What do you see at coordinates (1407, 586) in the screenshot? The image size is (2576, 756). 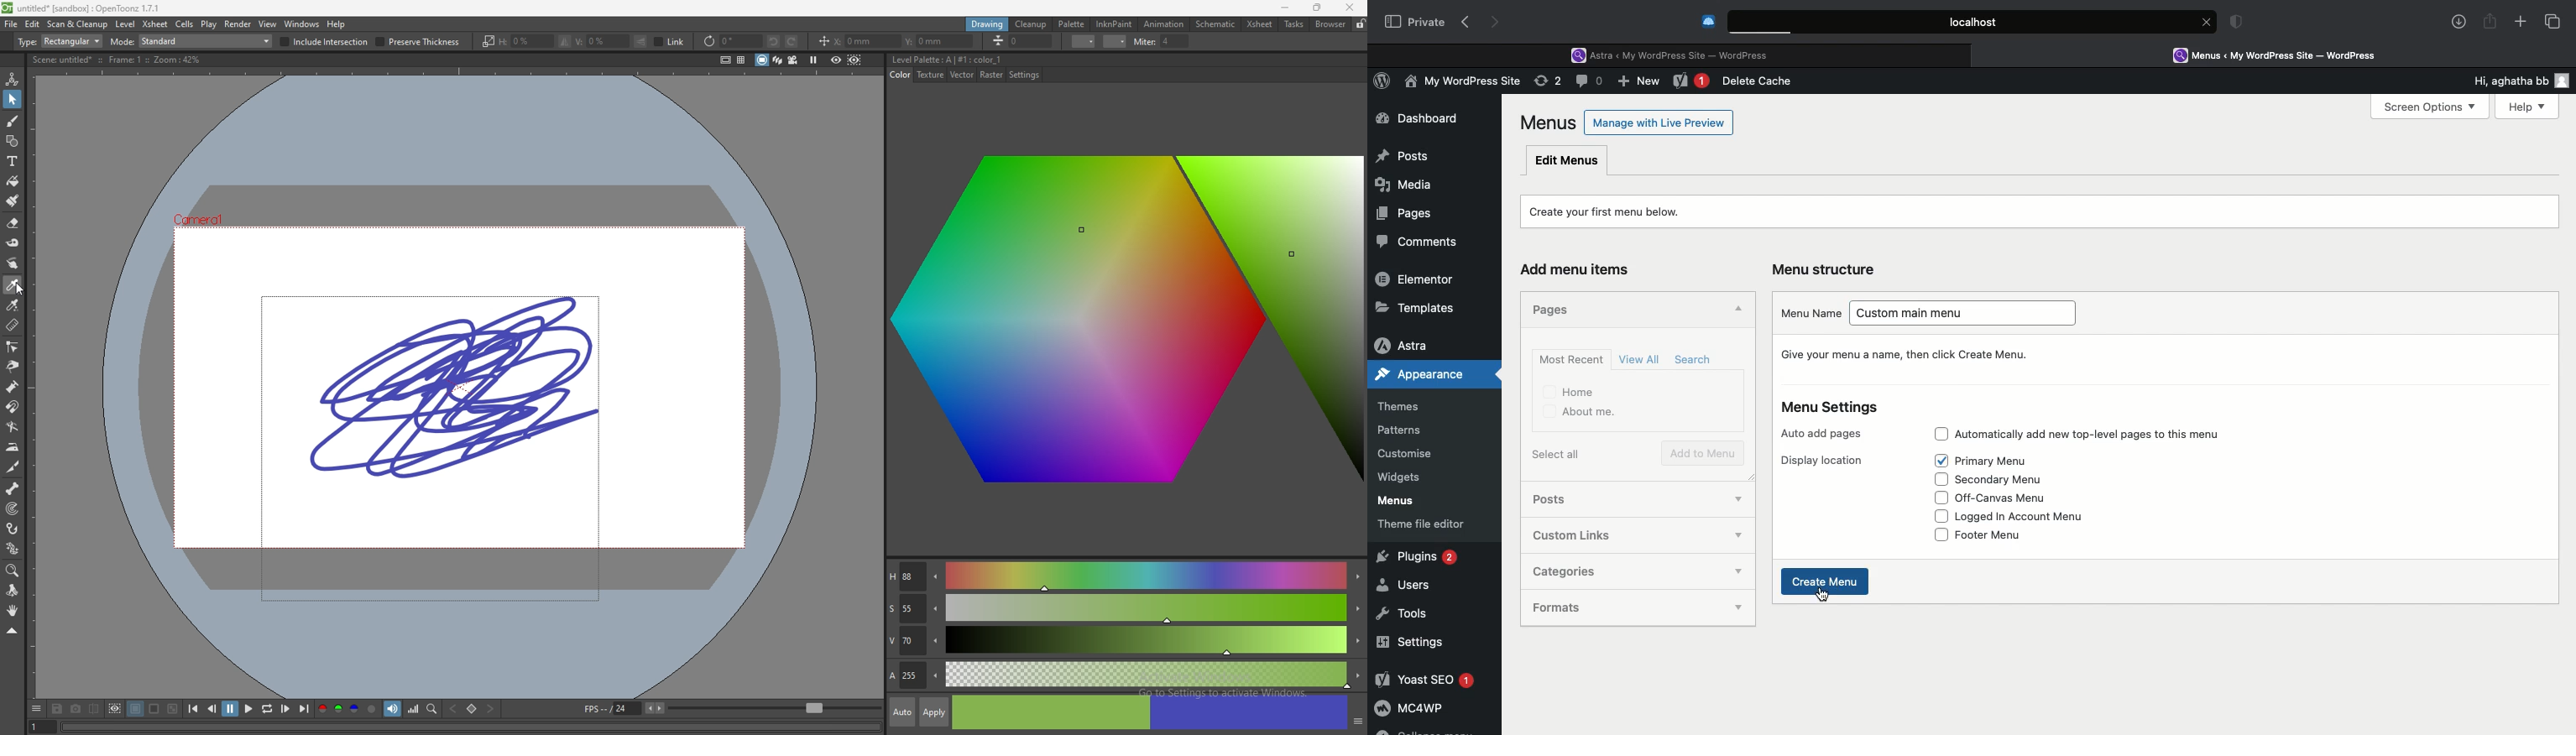 I see `Users` at bounding box center [1407, 586].